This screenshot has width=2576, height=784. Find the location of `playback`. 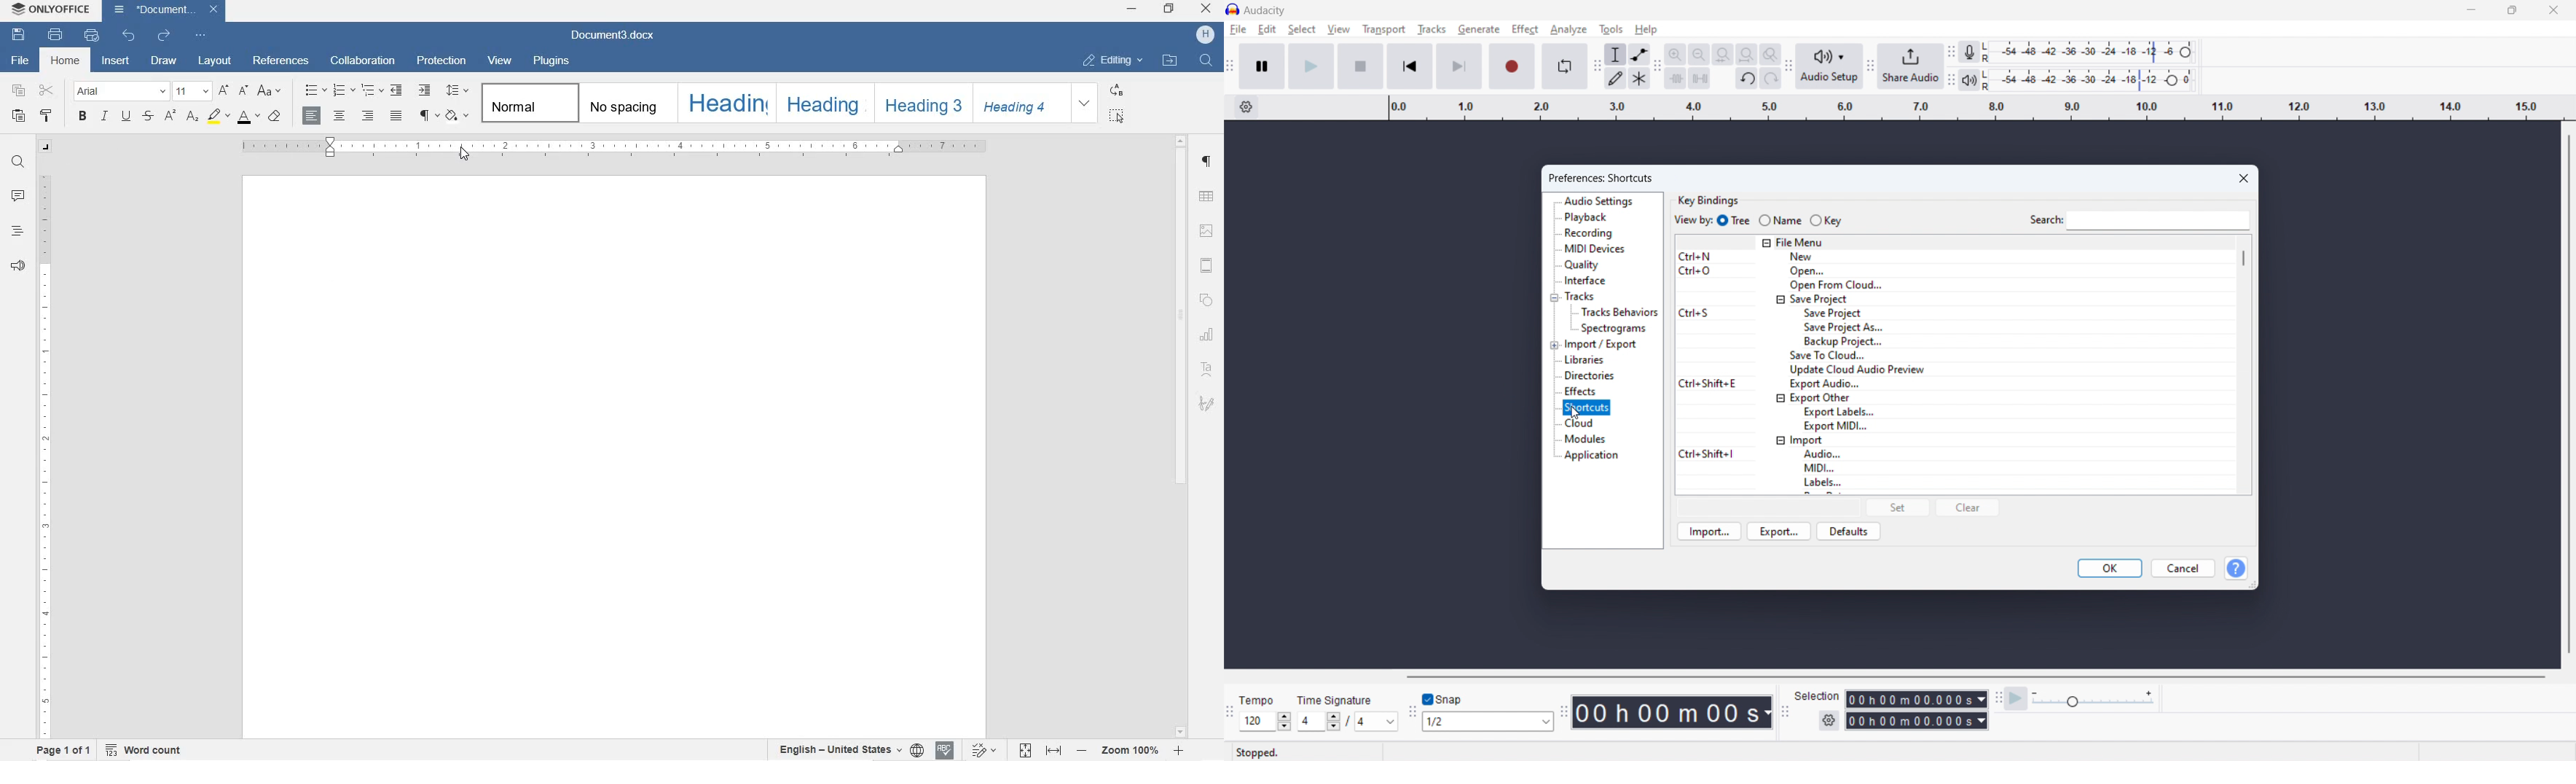

playback is located at coordinates (1588, 217).